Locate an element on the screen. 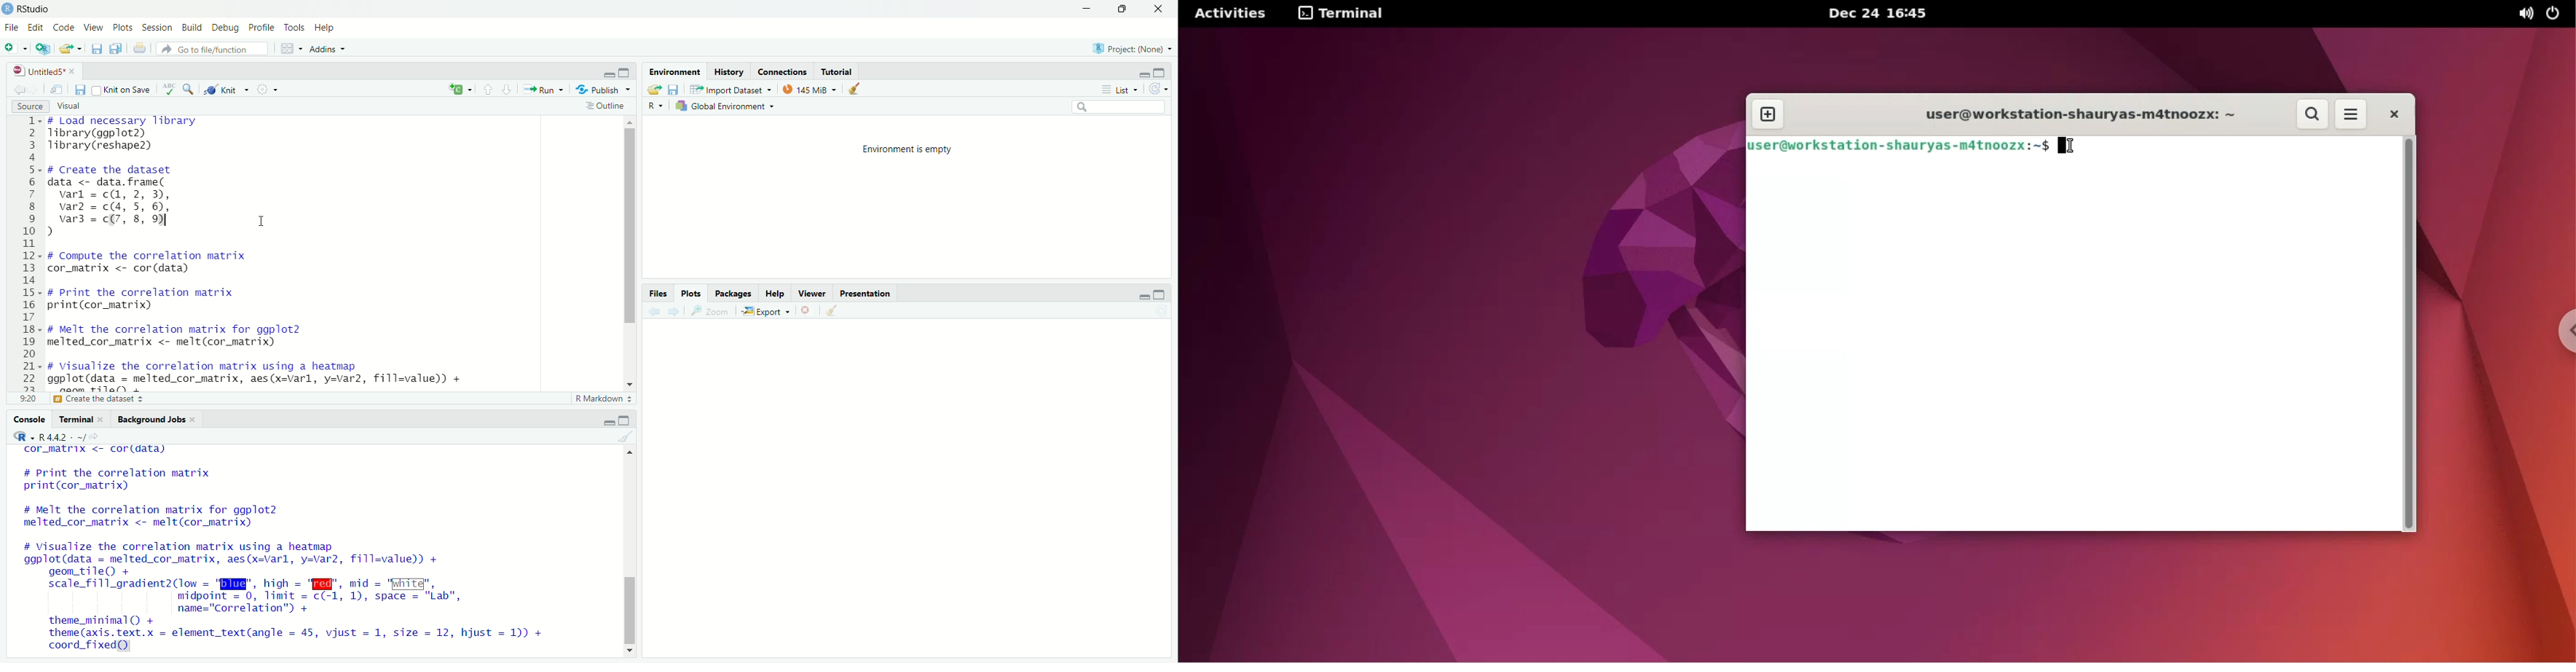 This screenshot has height=672, width=2576. # Load necessary library
Tibrary(ggplot2)
Tibrary(reshape2)
# Create the dataset
data <- data. frame(
varl = c(, 2, 3),
var2 = c(4, 5, 6),
var3 = c(7, 8, 9 I
)
# Compute the correlation matrix
cor_matrix <- cor (data)
# Print the correlation matrix
print(cor_matrix)
# Melt the correlation matrix for ggplot2
melted_cor_matrix <- melt(cor_matrix)
# Visualize the correlation matrix using a heatmap
ggplot(data = melted_cor_matrix, aes(x=varl, y=var2, fill=value)) +
noom +ilal) is located at coordinates (293, 255).